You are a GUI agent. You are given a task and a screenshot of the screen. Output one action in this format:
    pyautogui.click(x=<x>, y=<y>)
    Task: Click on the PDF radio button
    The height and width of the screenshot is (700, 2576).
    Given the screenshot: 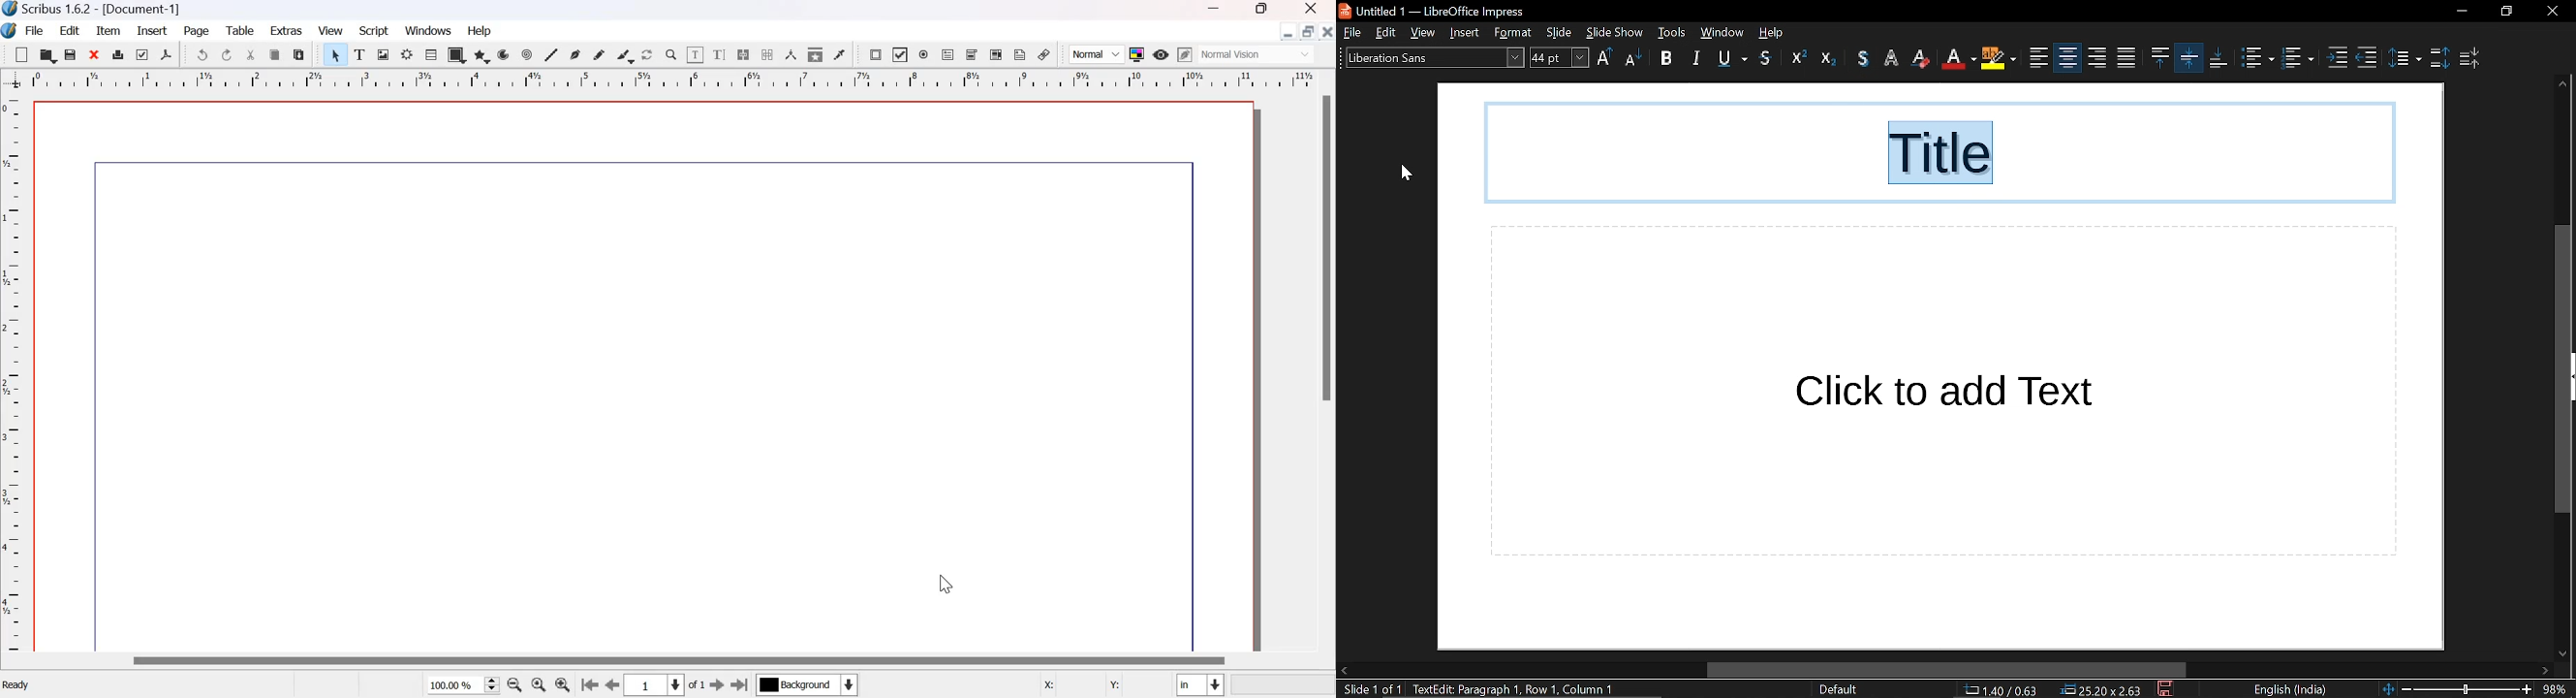 What is the action you would take?
    pyautogui.click(x=924, y=54)
    